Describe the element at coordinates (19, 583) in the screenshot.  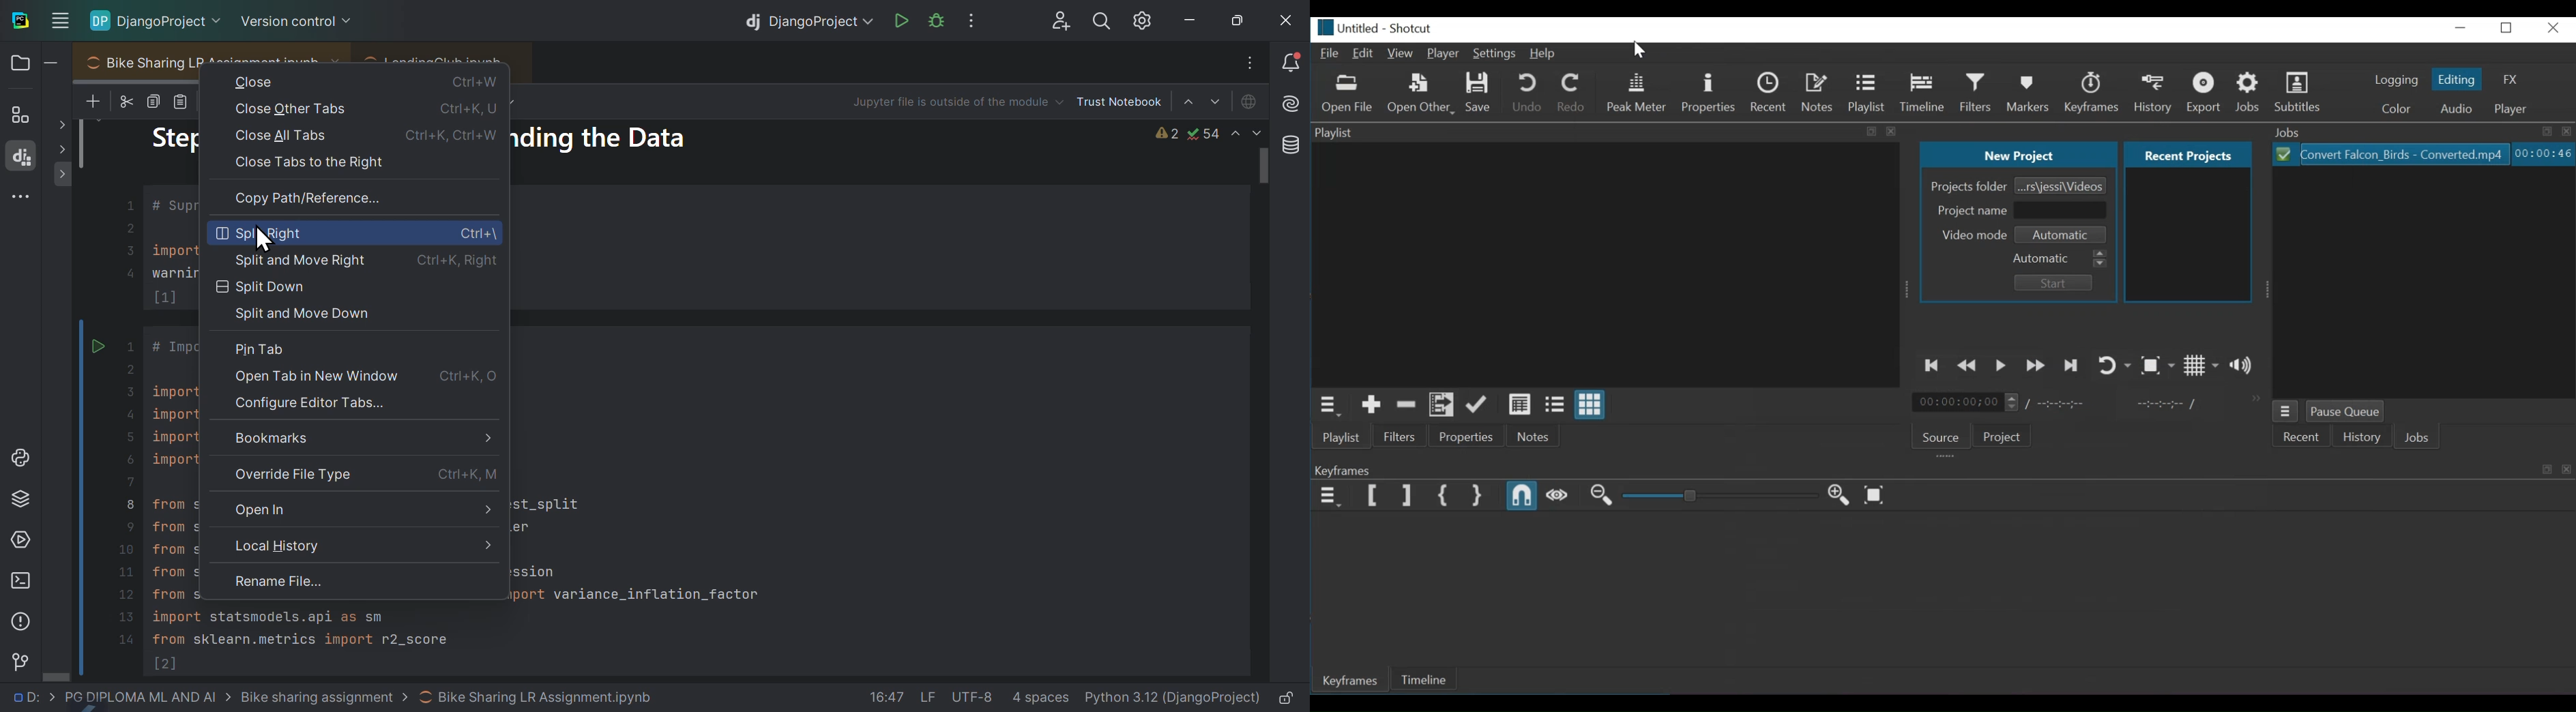
I see `Terminal` at that location.